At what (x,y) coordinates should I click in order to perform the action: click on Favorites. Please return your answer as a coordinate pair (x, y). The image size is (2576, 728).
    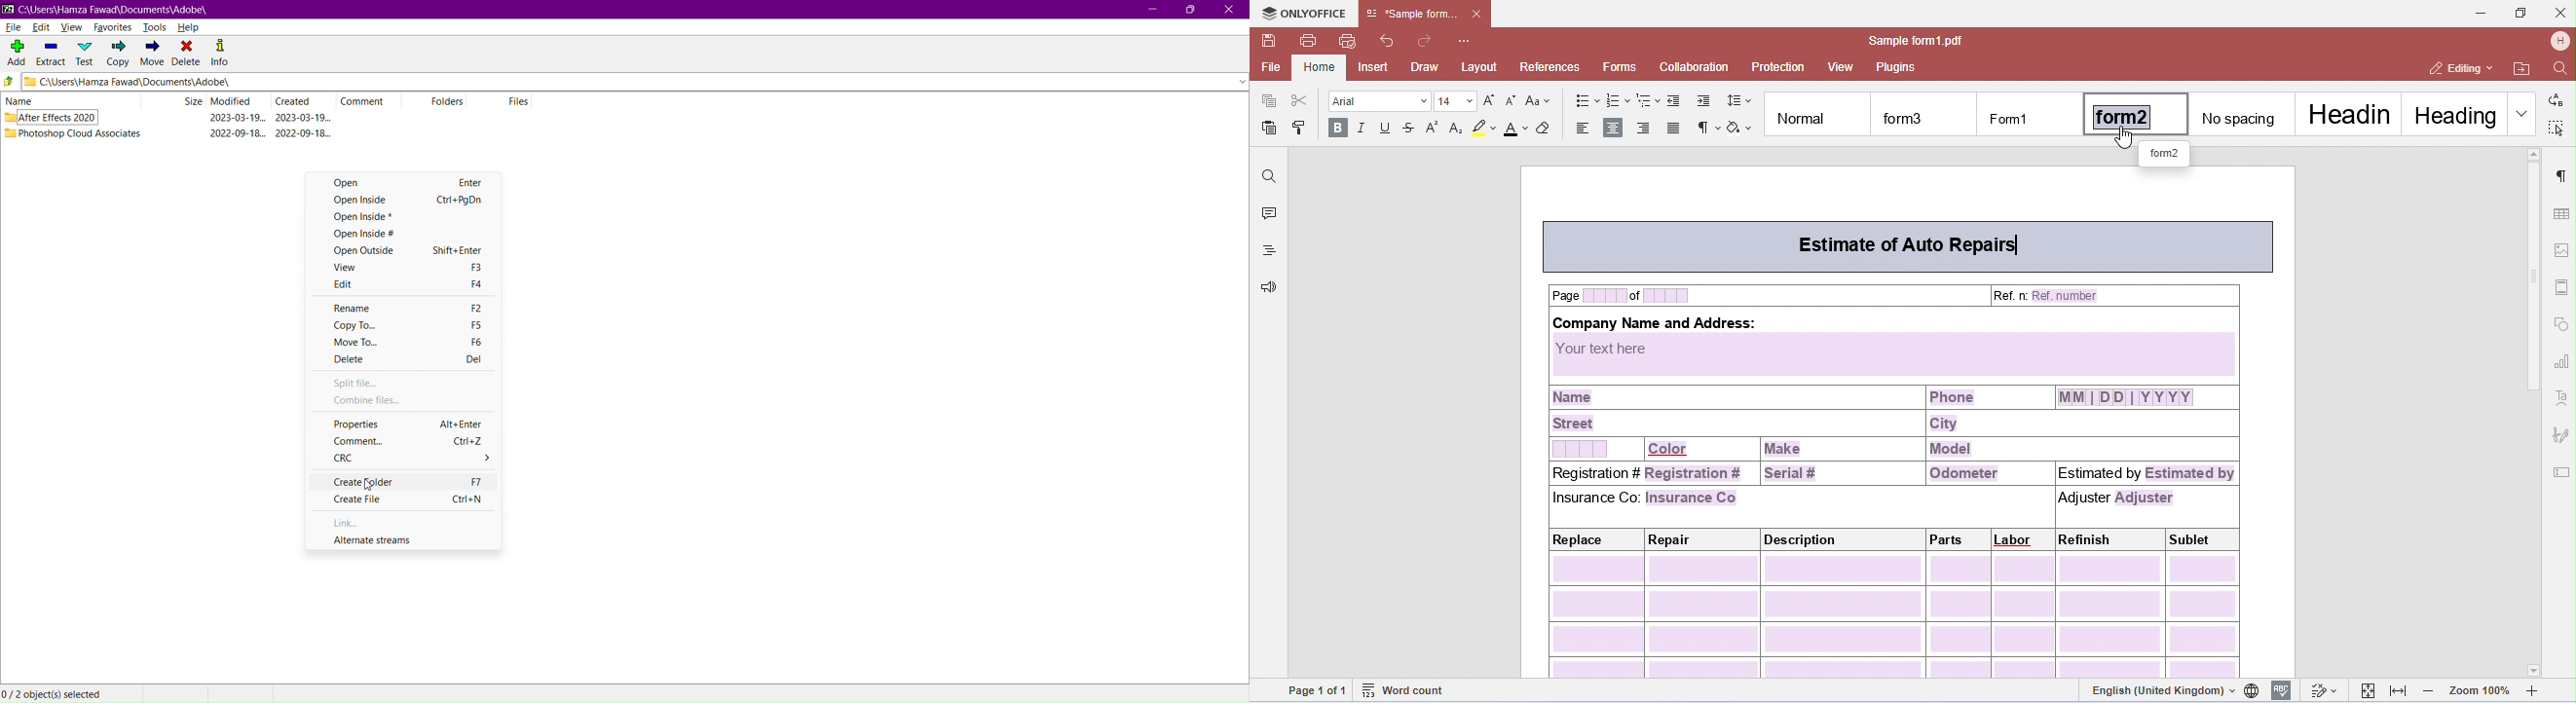
    Looking at the image, I should click on (114, 26).